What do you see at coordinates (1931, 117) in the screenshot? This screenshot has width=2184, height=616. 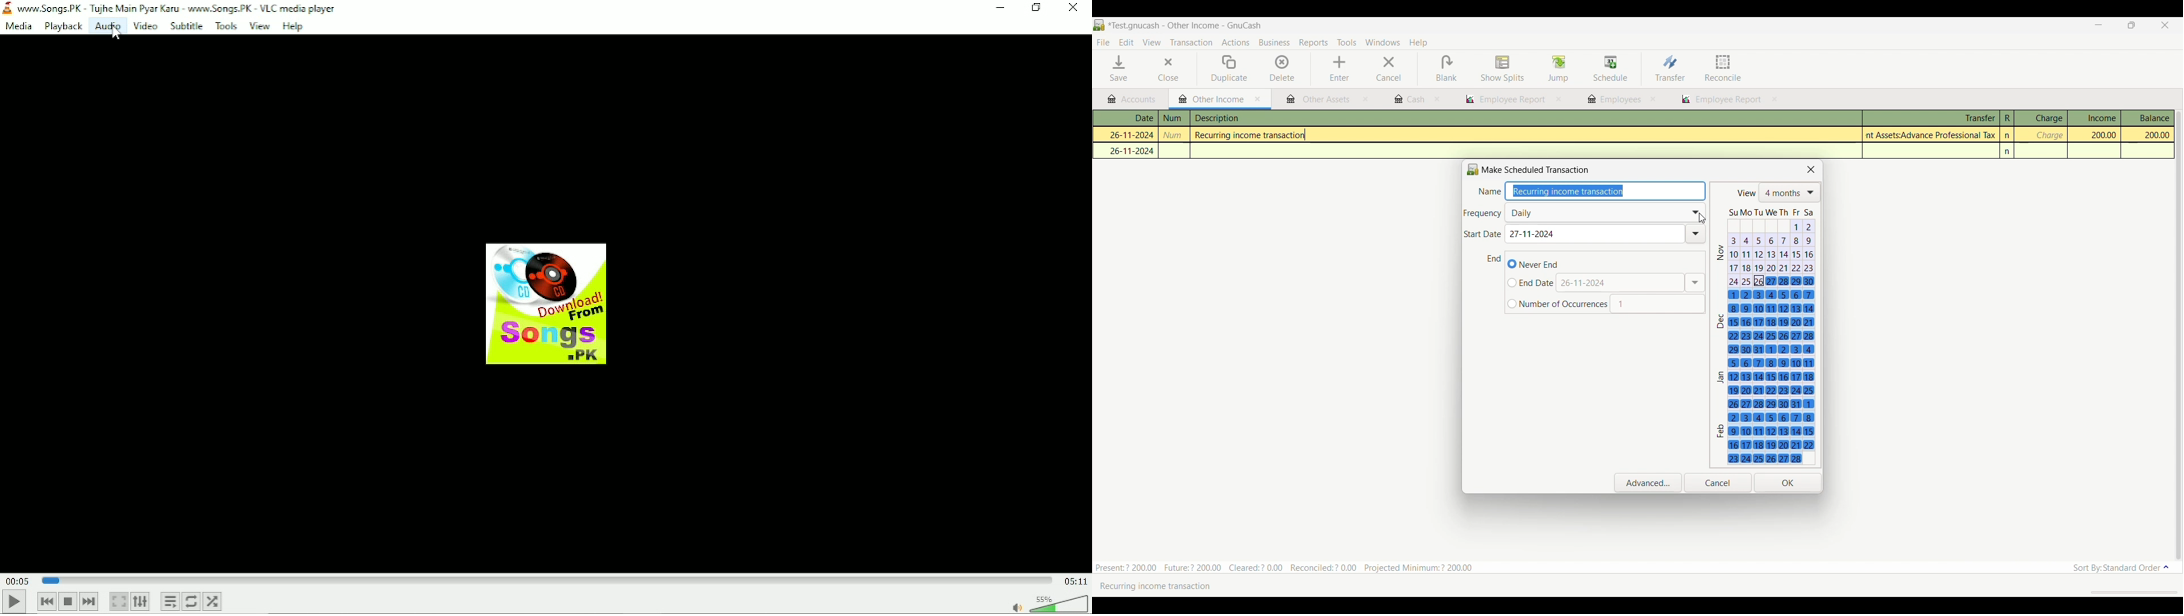 I see `Transfer column` at bounding box center [1931, 117].